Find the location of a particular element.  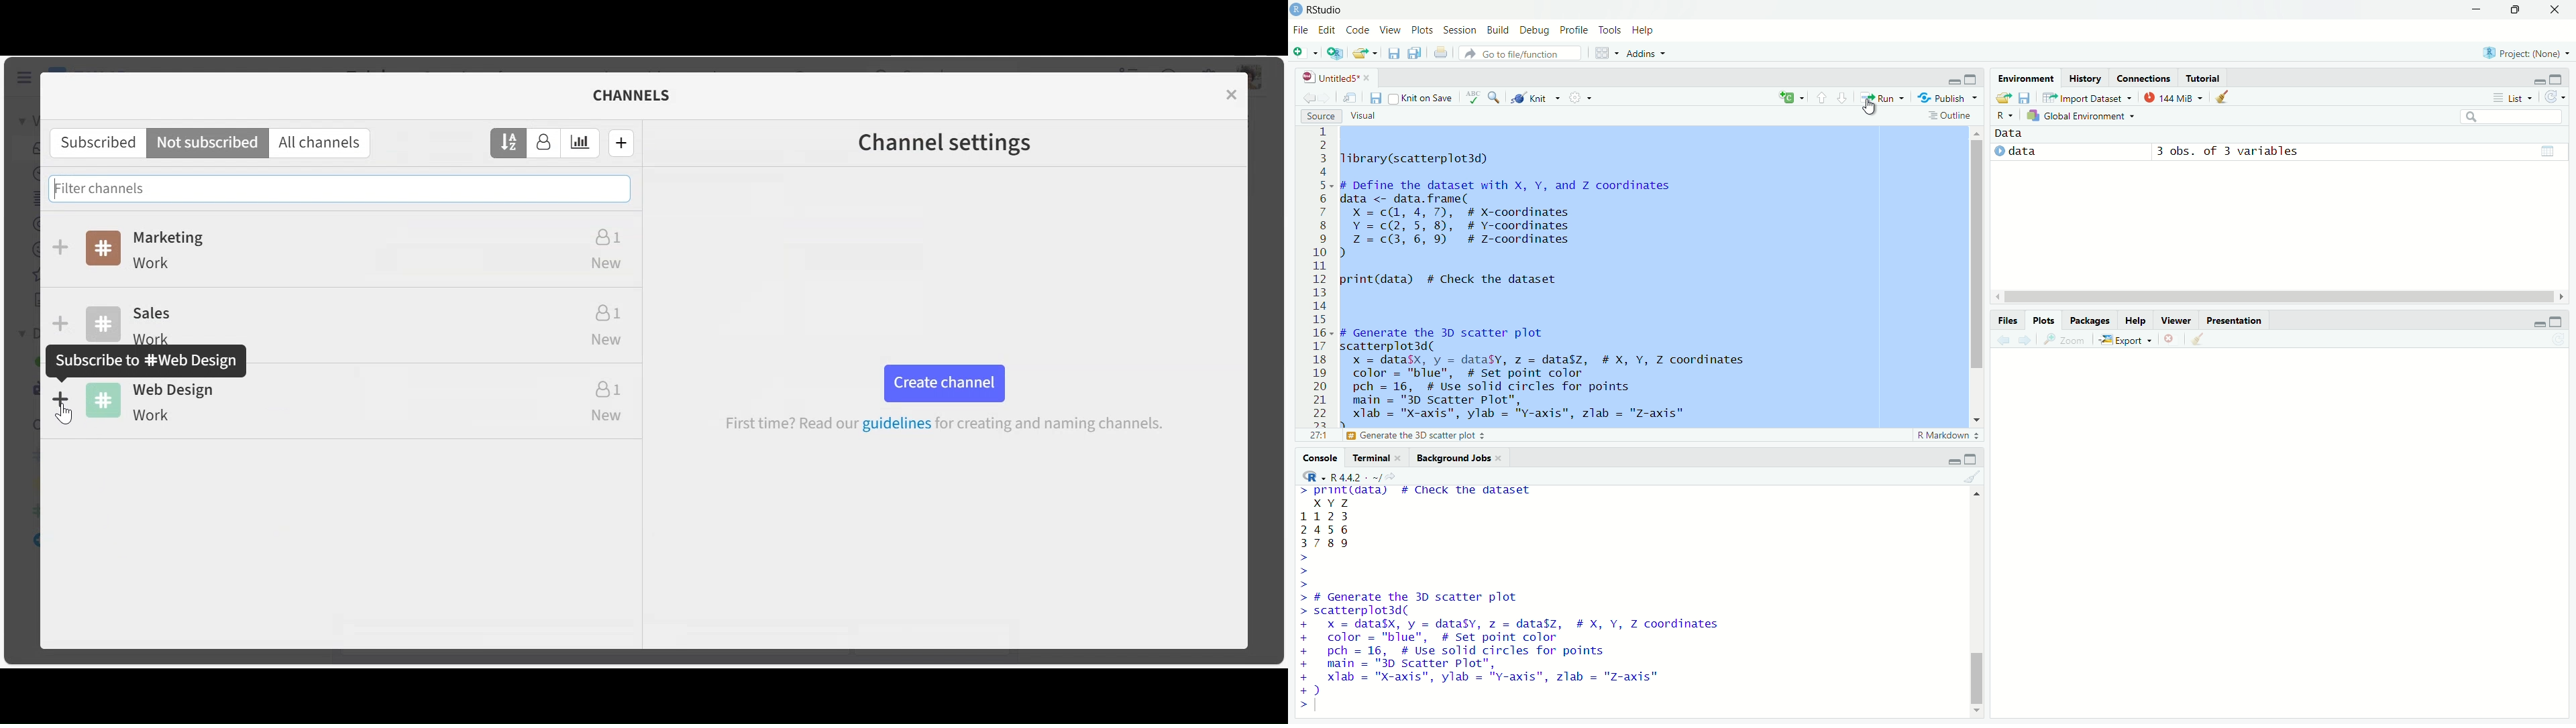

insert a new code chunk is located at coordinates (1793, 98).